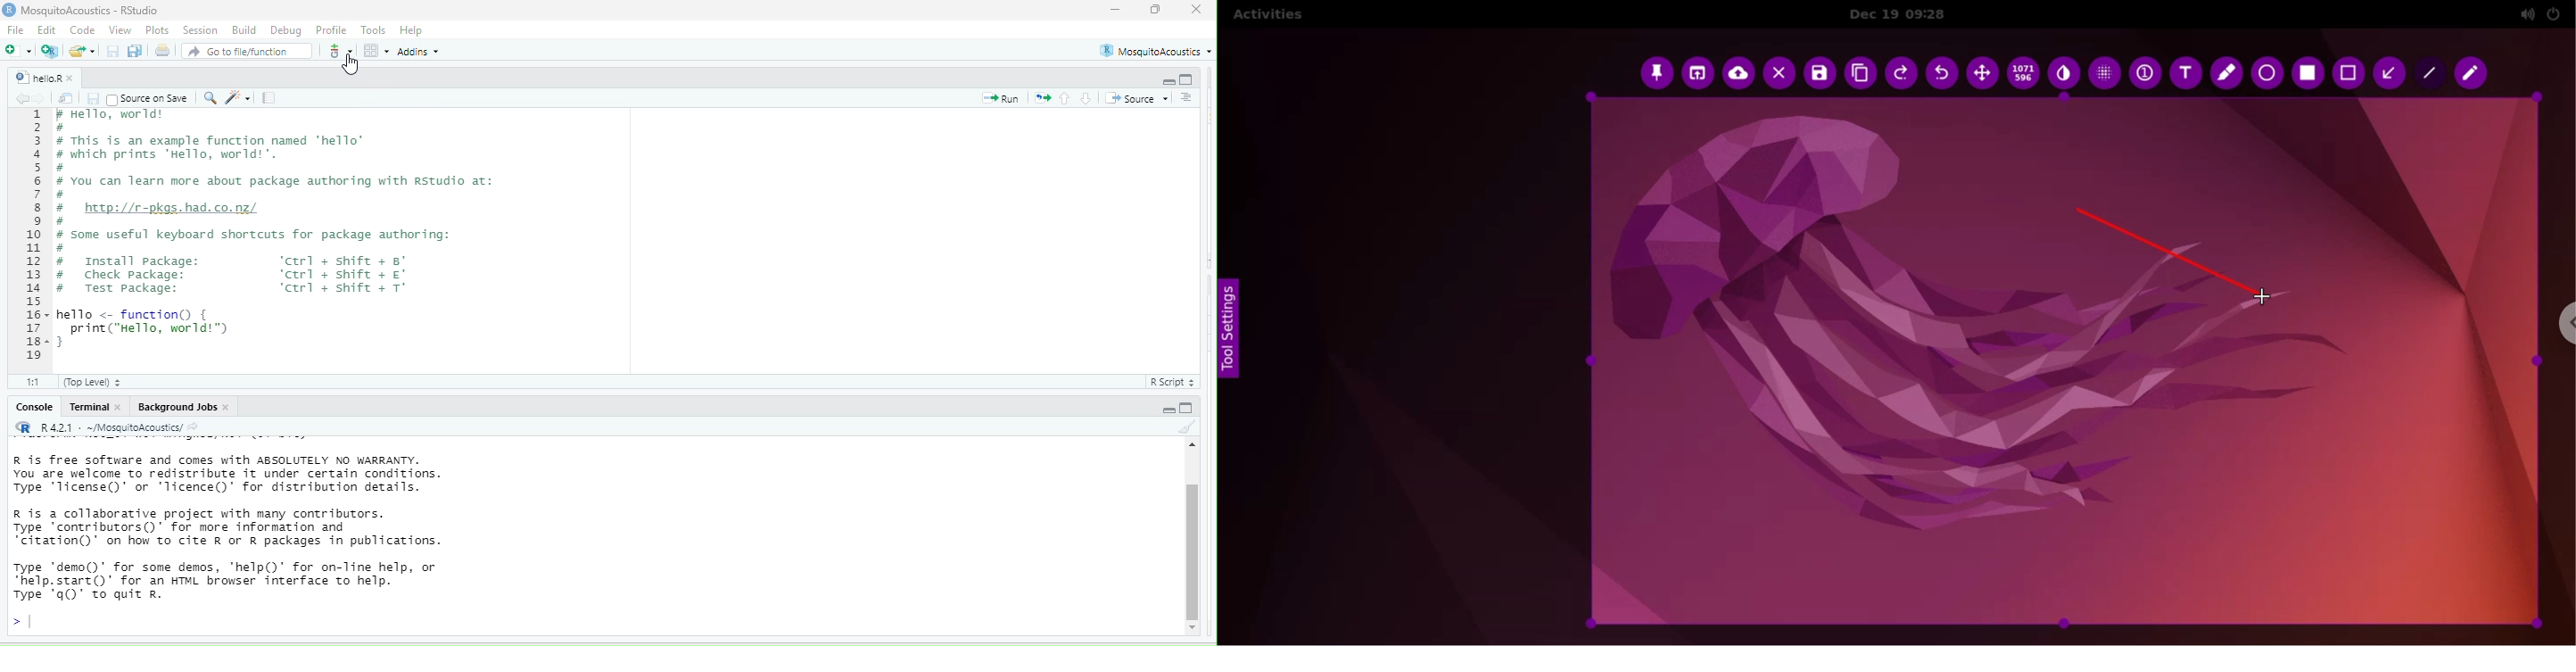 Image resolution: width=2576 pixels, height=672 pixels. I want to click on | Source on Save, so click(151, 100).